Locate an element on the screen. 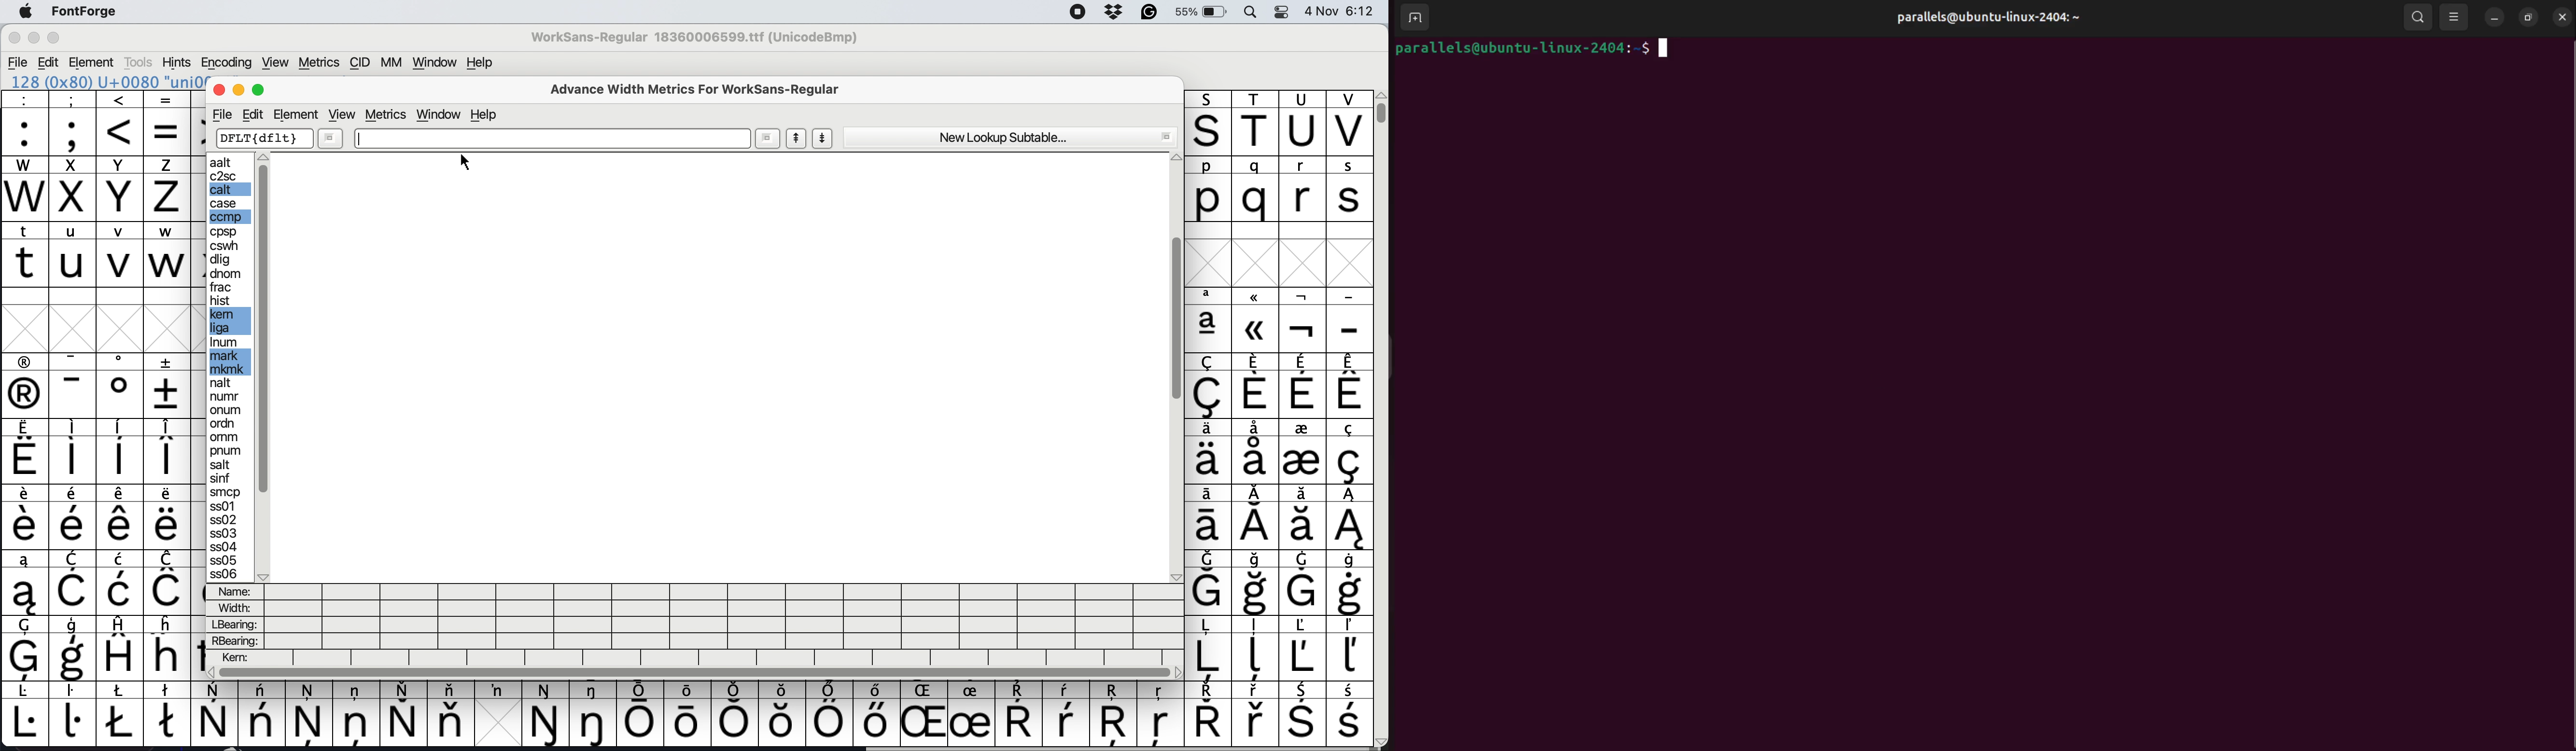 The height and width of the screenshot is (756, 2576). special characters is located at coordinates (1279, 494).